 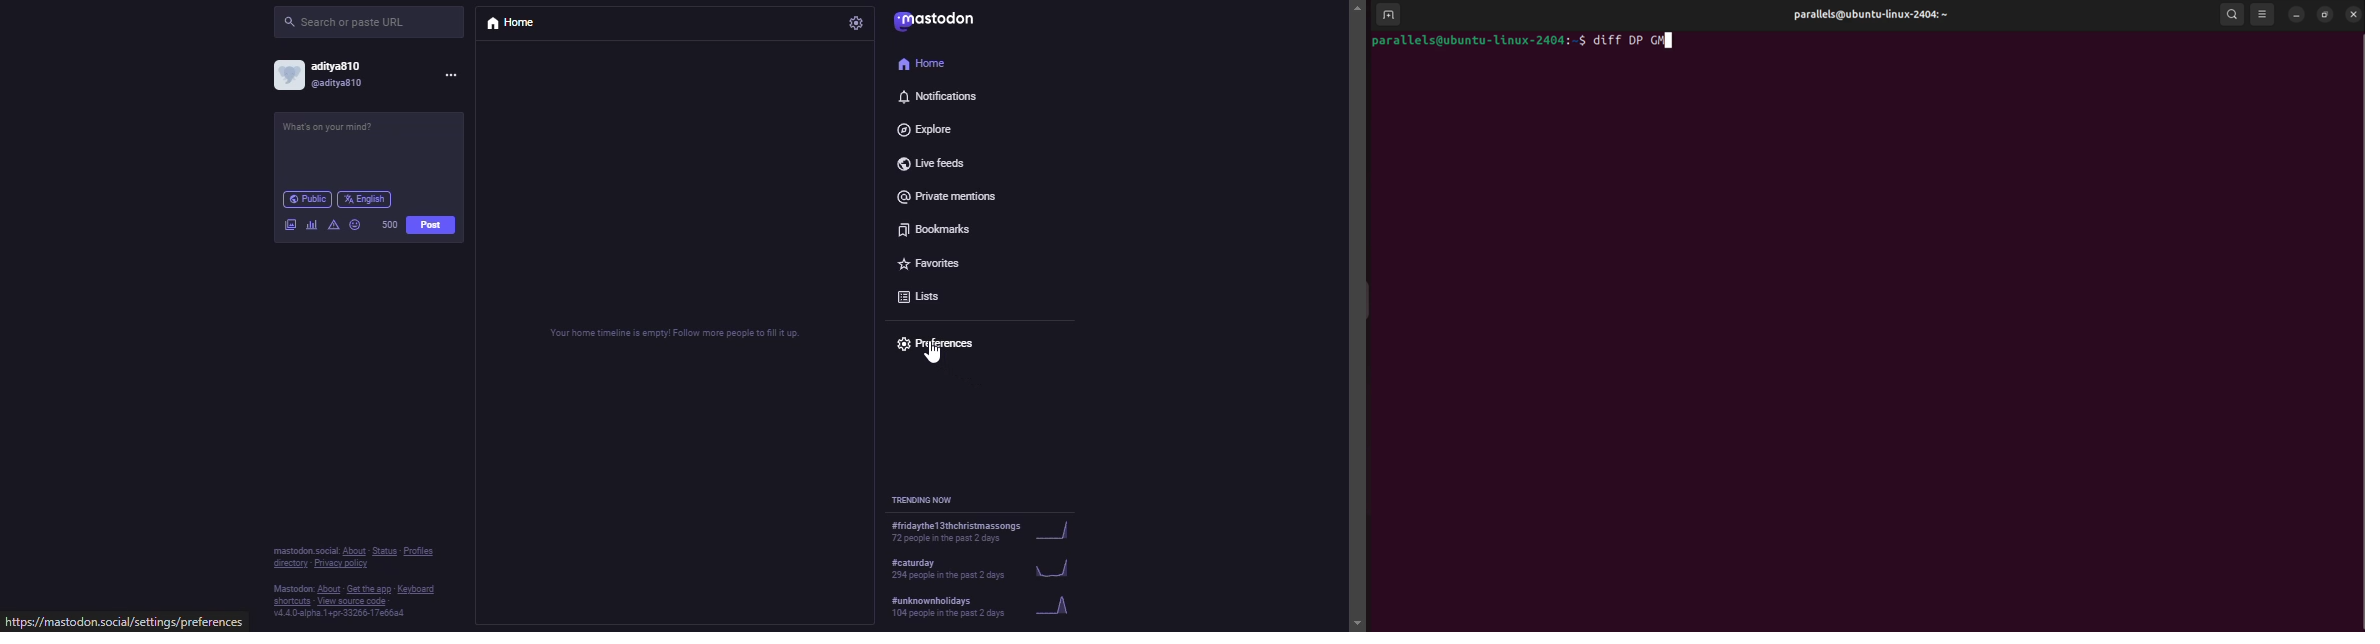 What do you see at coordinates (935, 356) in the screenshot?
I see `cursor` at bounding box center [935, 356].